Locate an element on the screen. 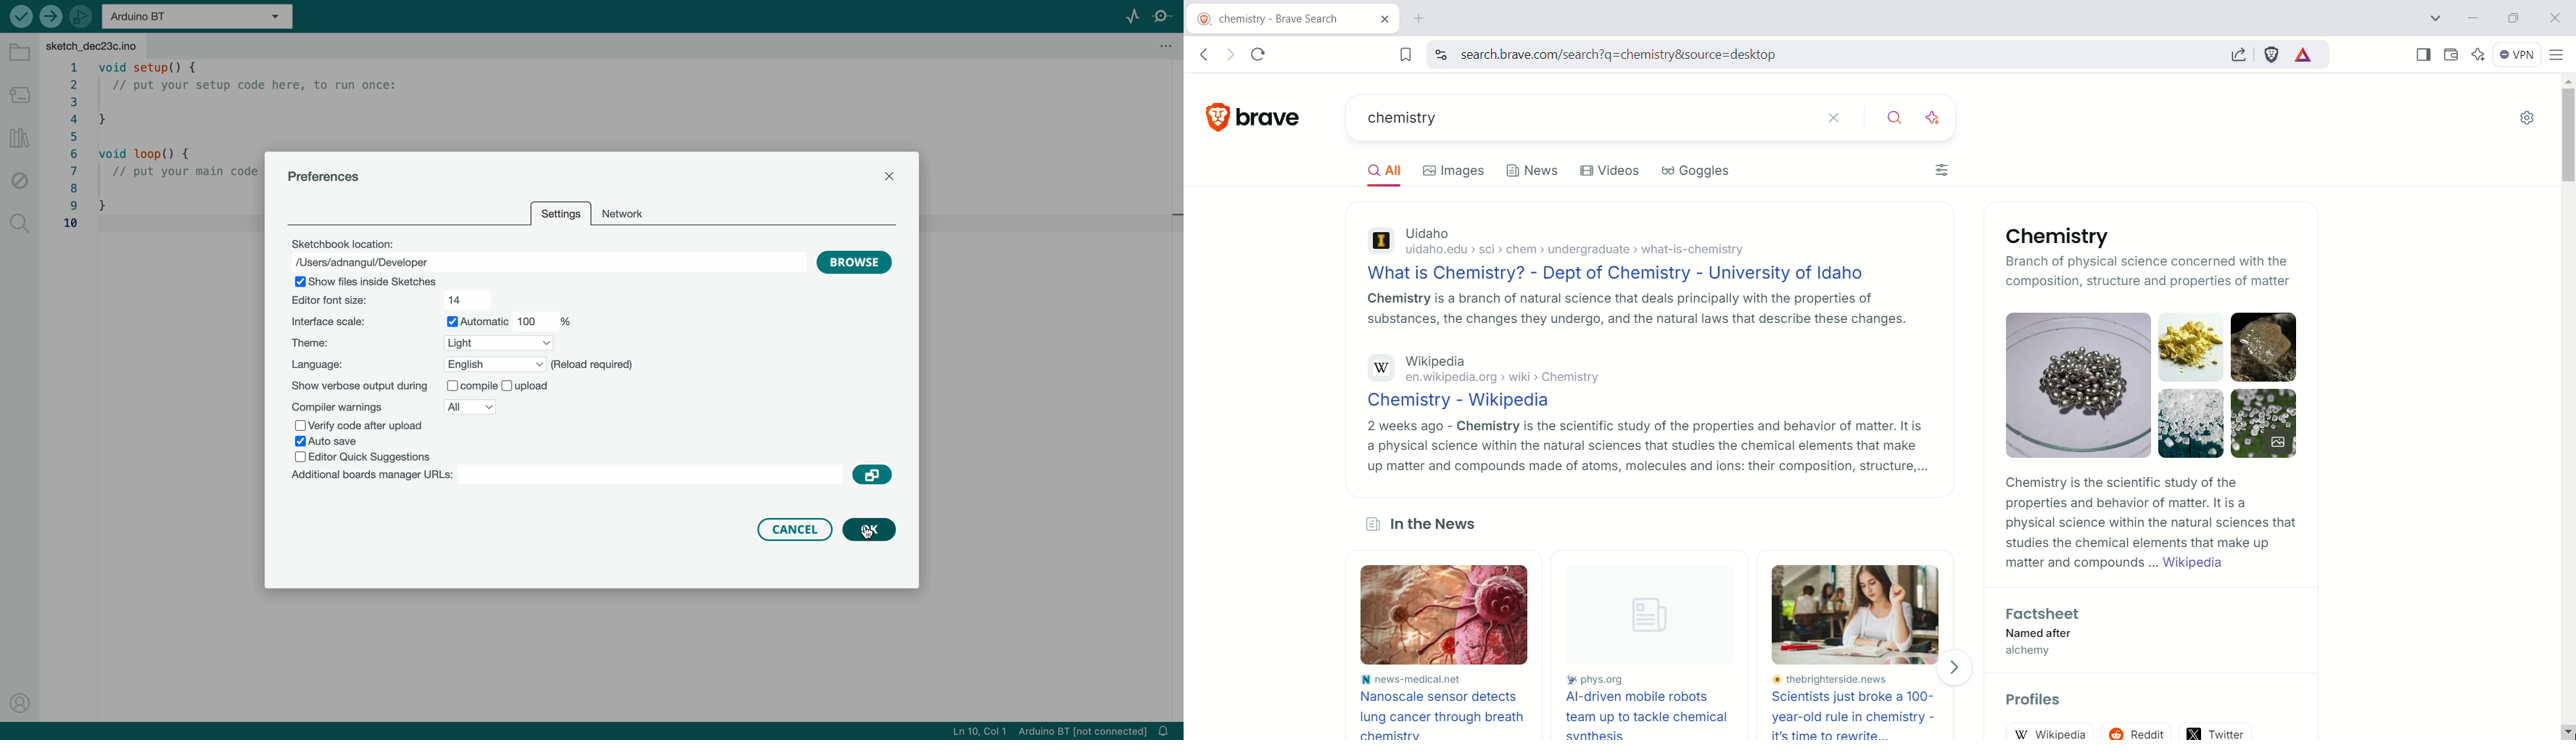  serial plotter is located at coordinates (1127, 16).